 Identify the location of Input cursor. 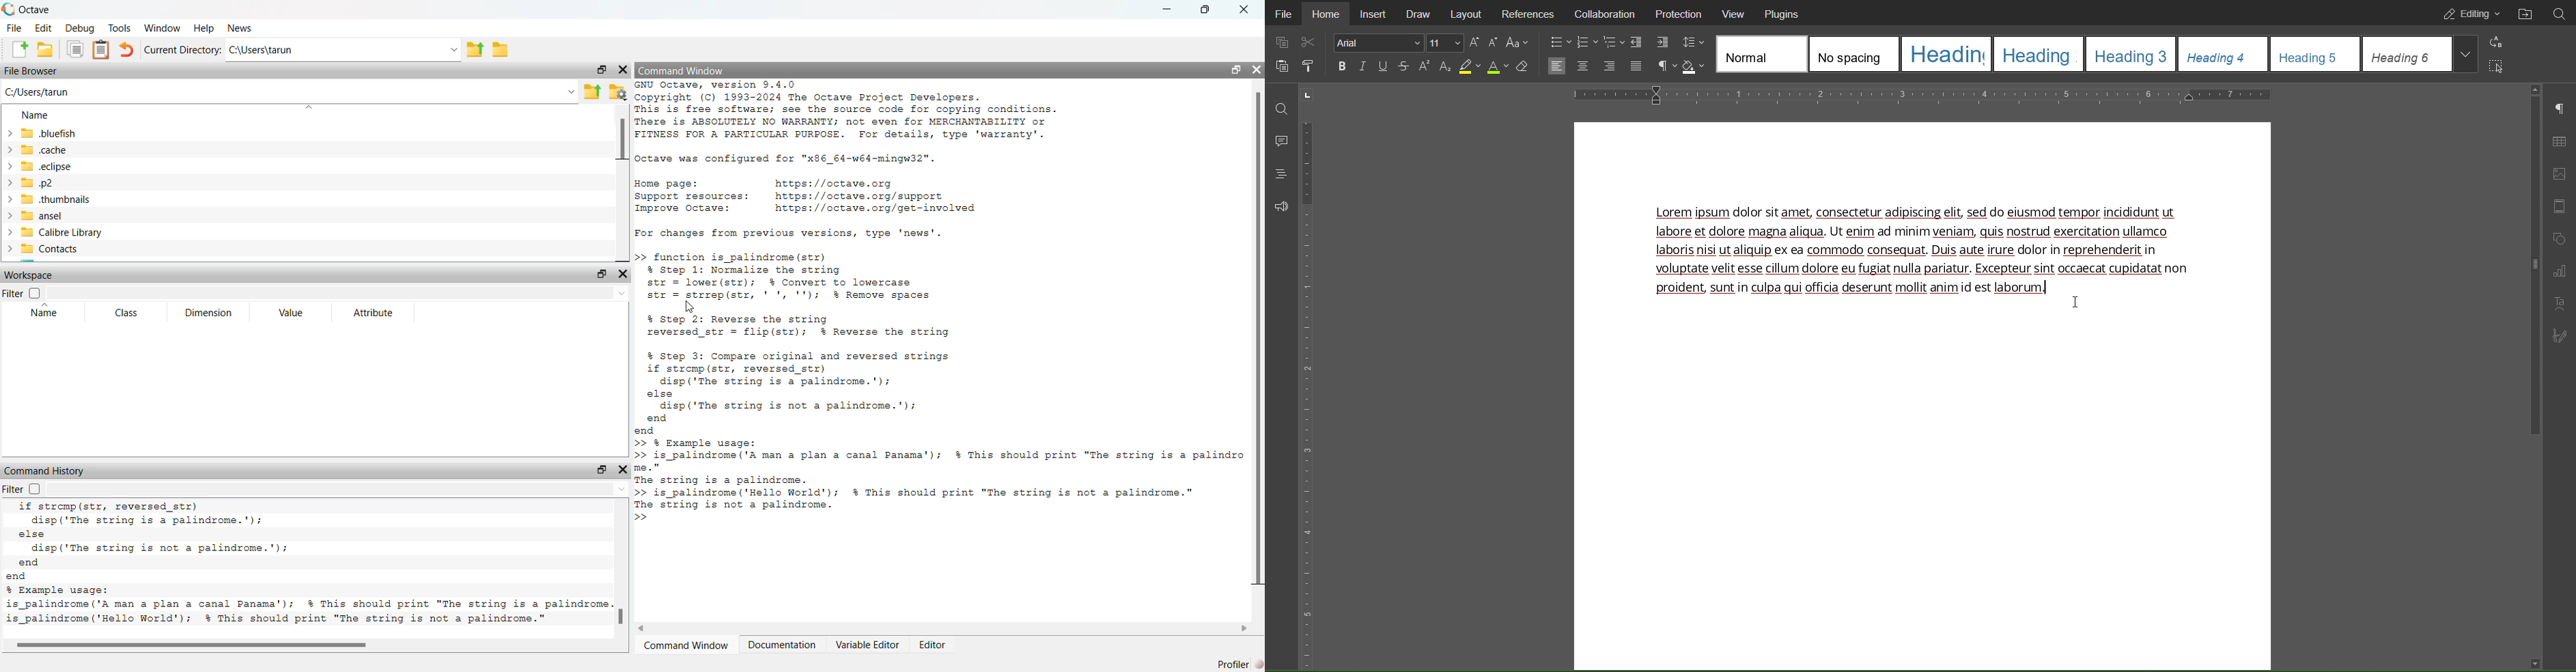
(2075, 304).